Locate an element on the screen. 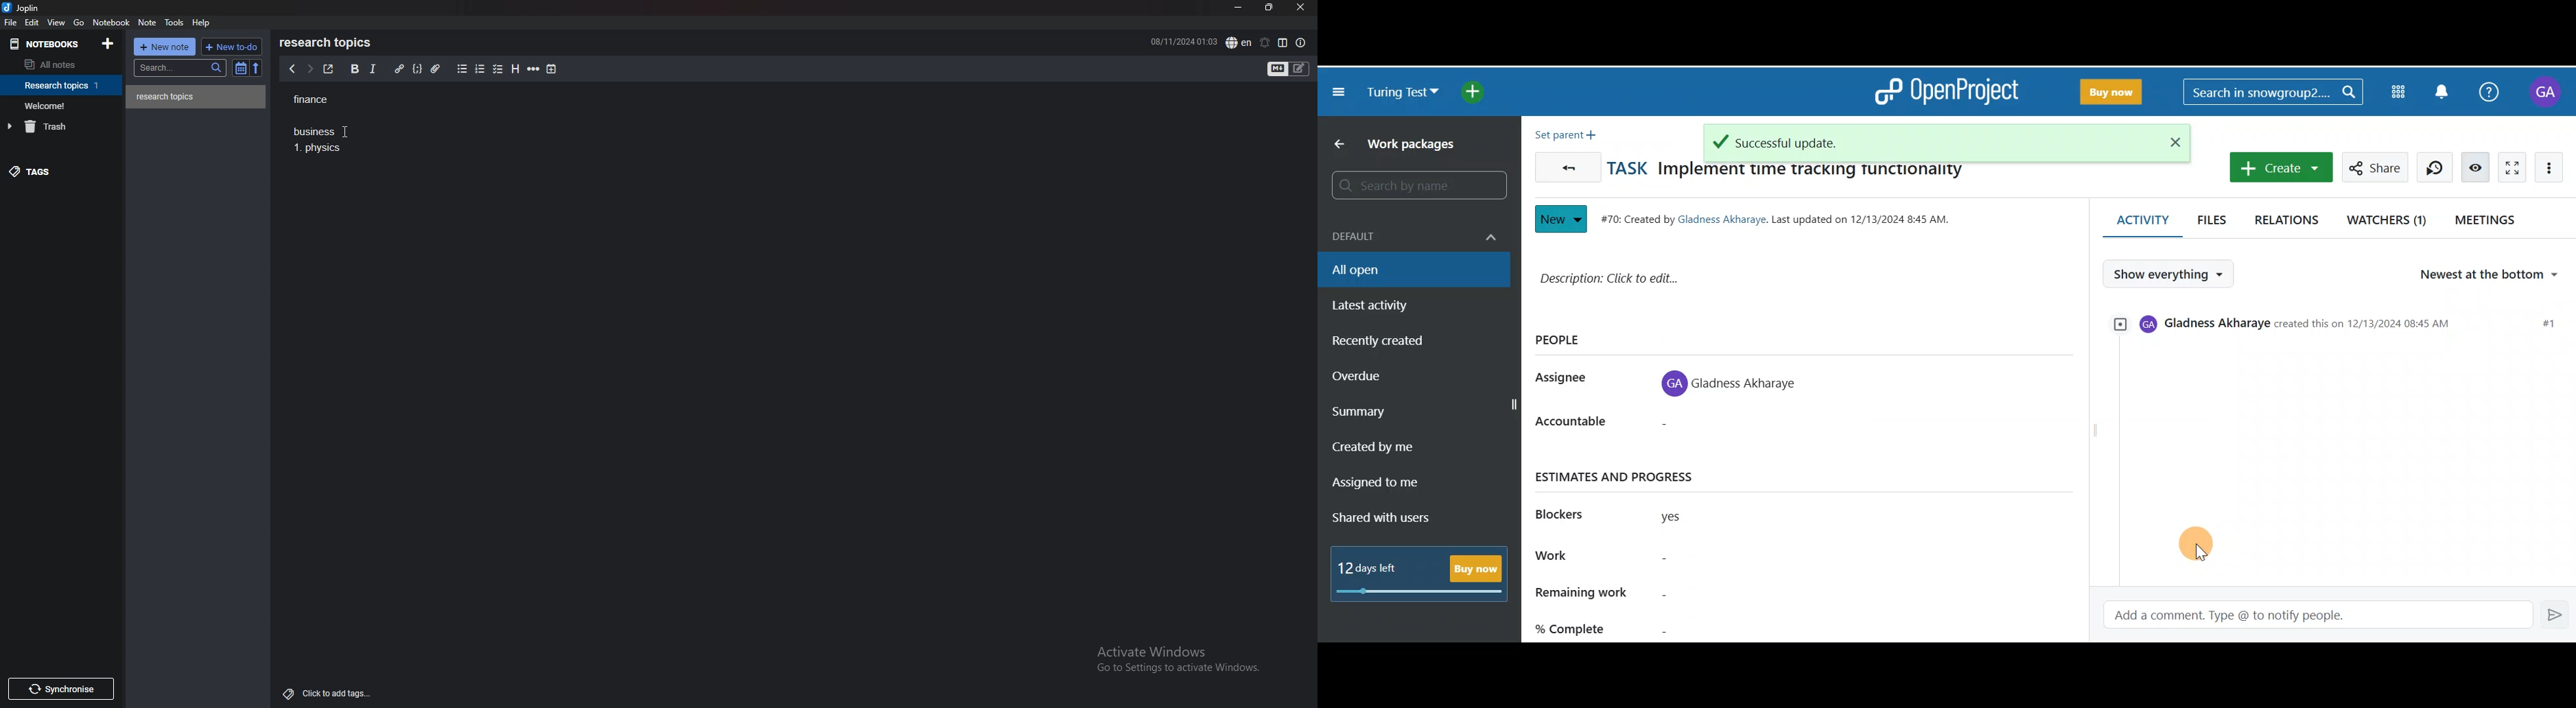 Image resolution: width=2576 pixels, height=728 pixels. close is located at coordinates (1300, 8).